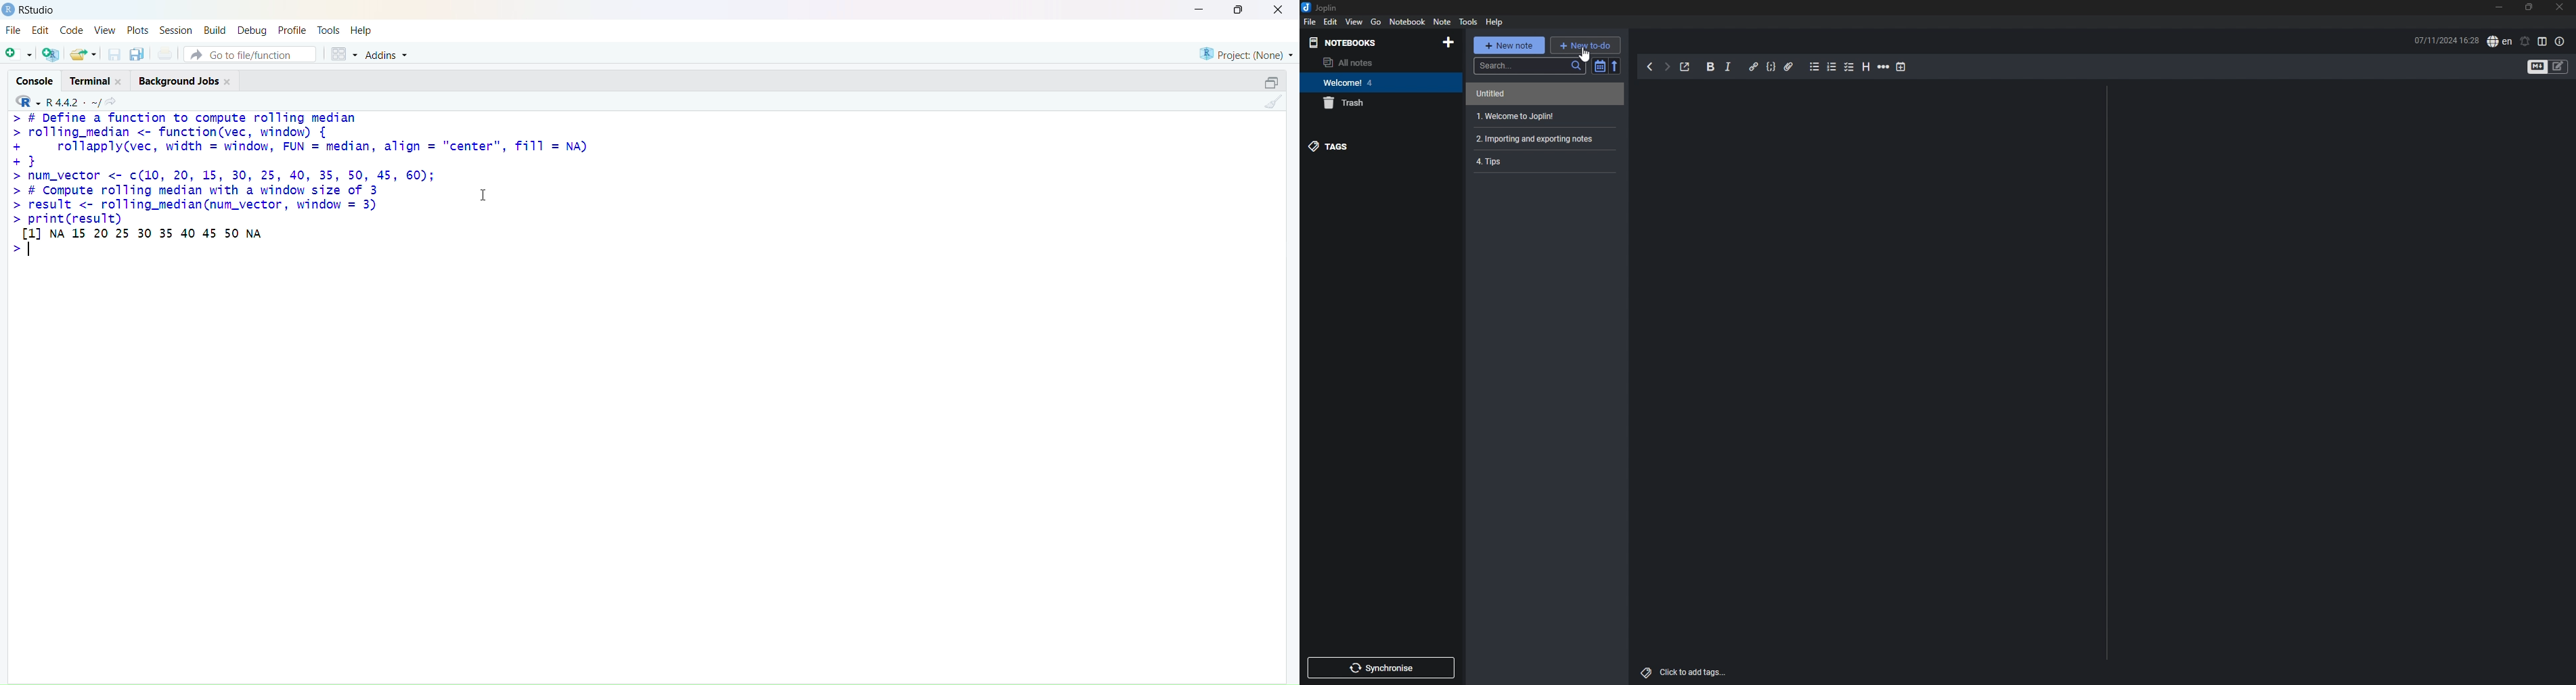 This screenshot has height=700, width=2576. I want to click on add R file, so click(51, 55).